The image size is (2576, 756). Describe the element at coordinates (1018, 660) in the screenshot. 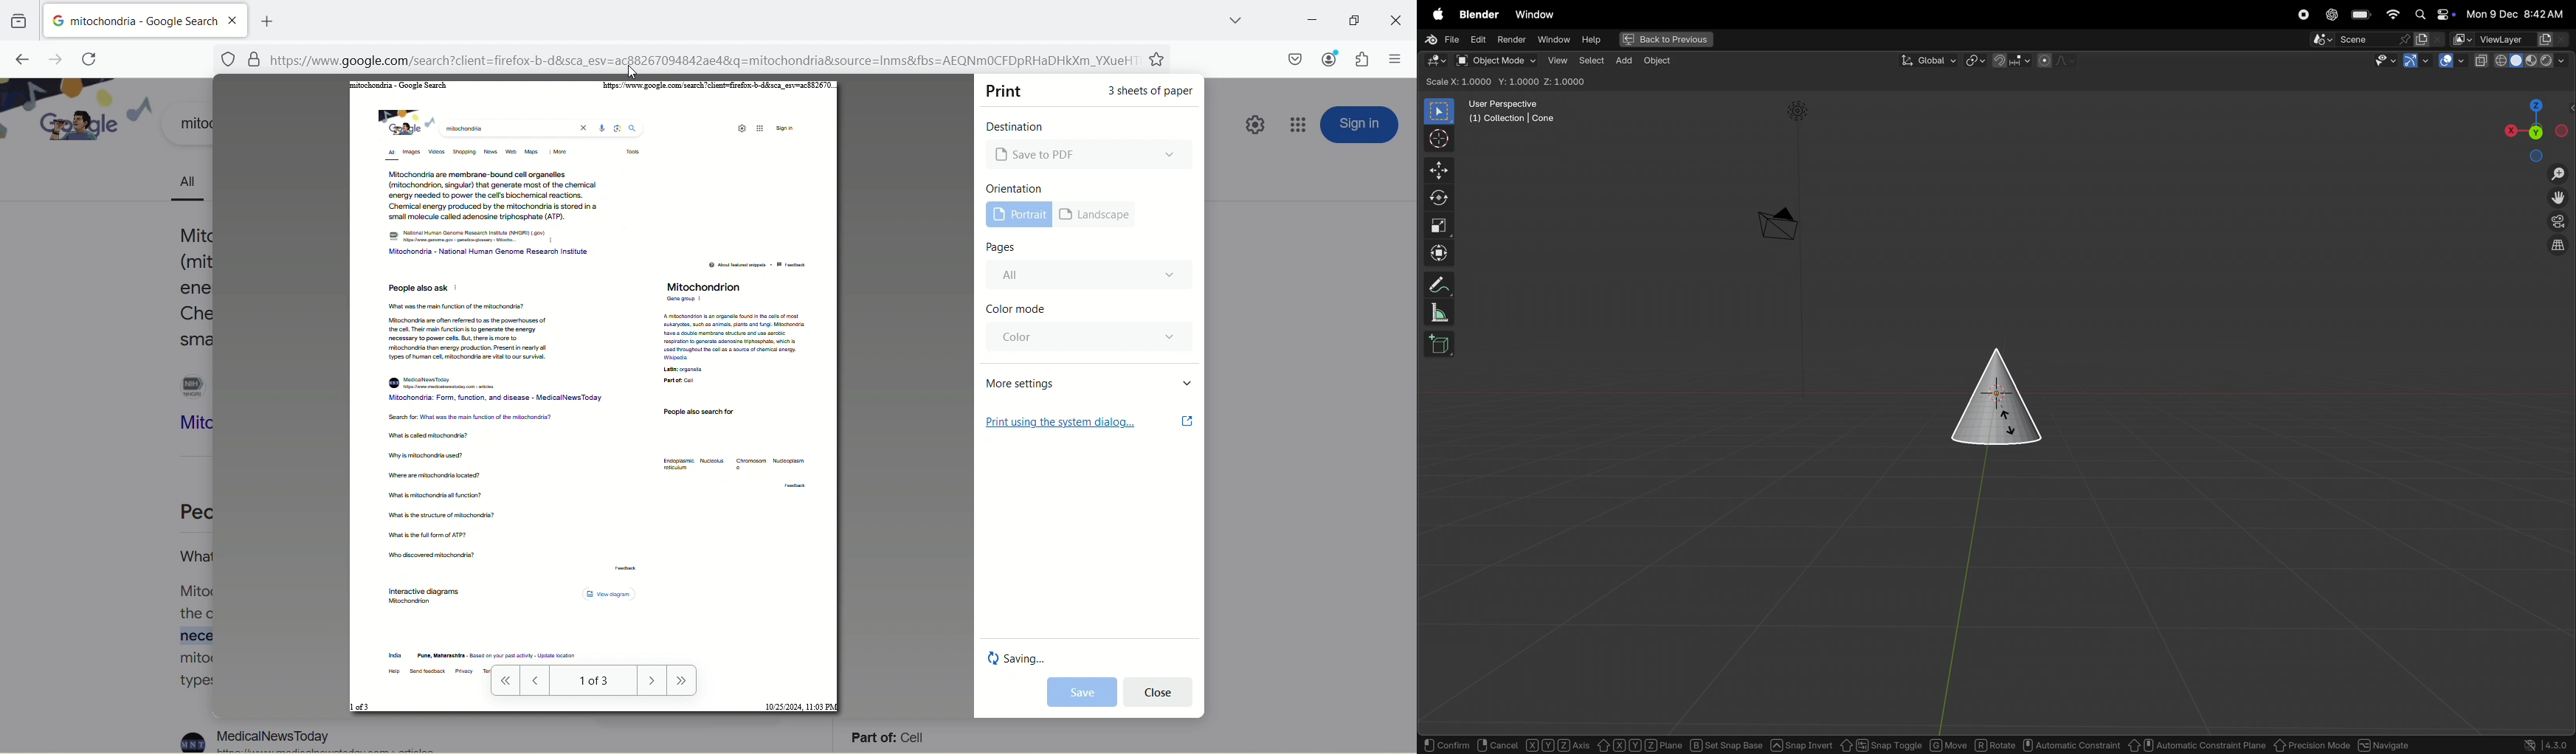

I see `saving` at that location.